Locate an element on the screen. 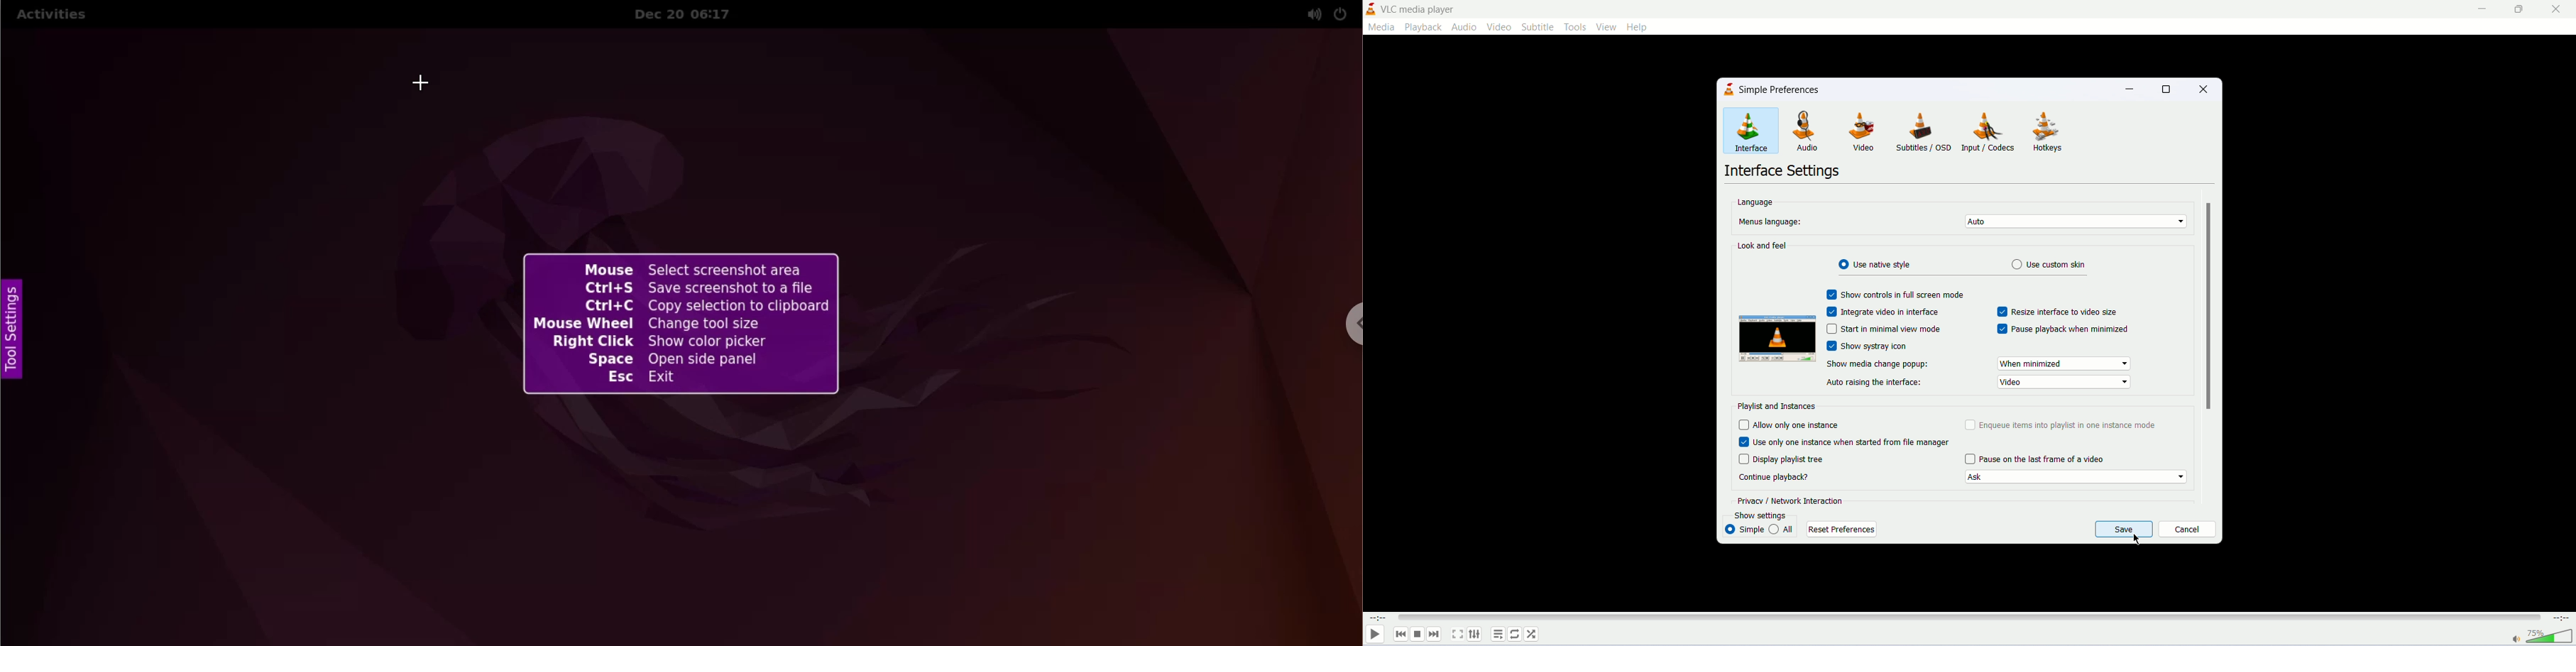 The width and height of the screenshot is (2576, 672). check box is located at coordinates (1743, 424).